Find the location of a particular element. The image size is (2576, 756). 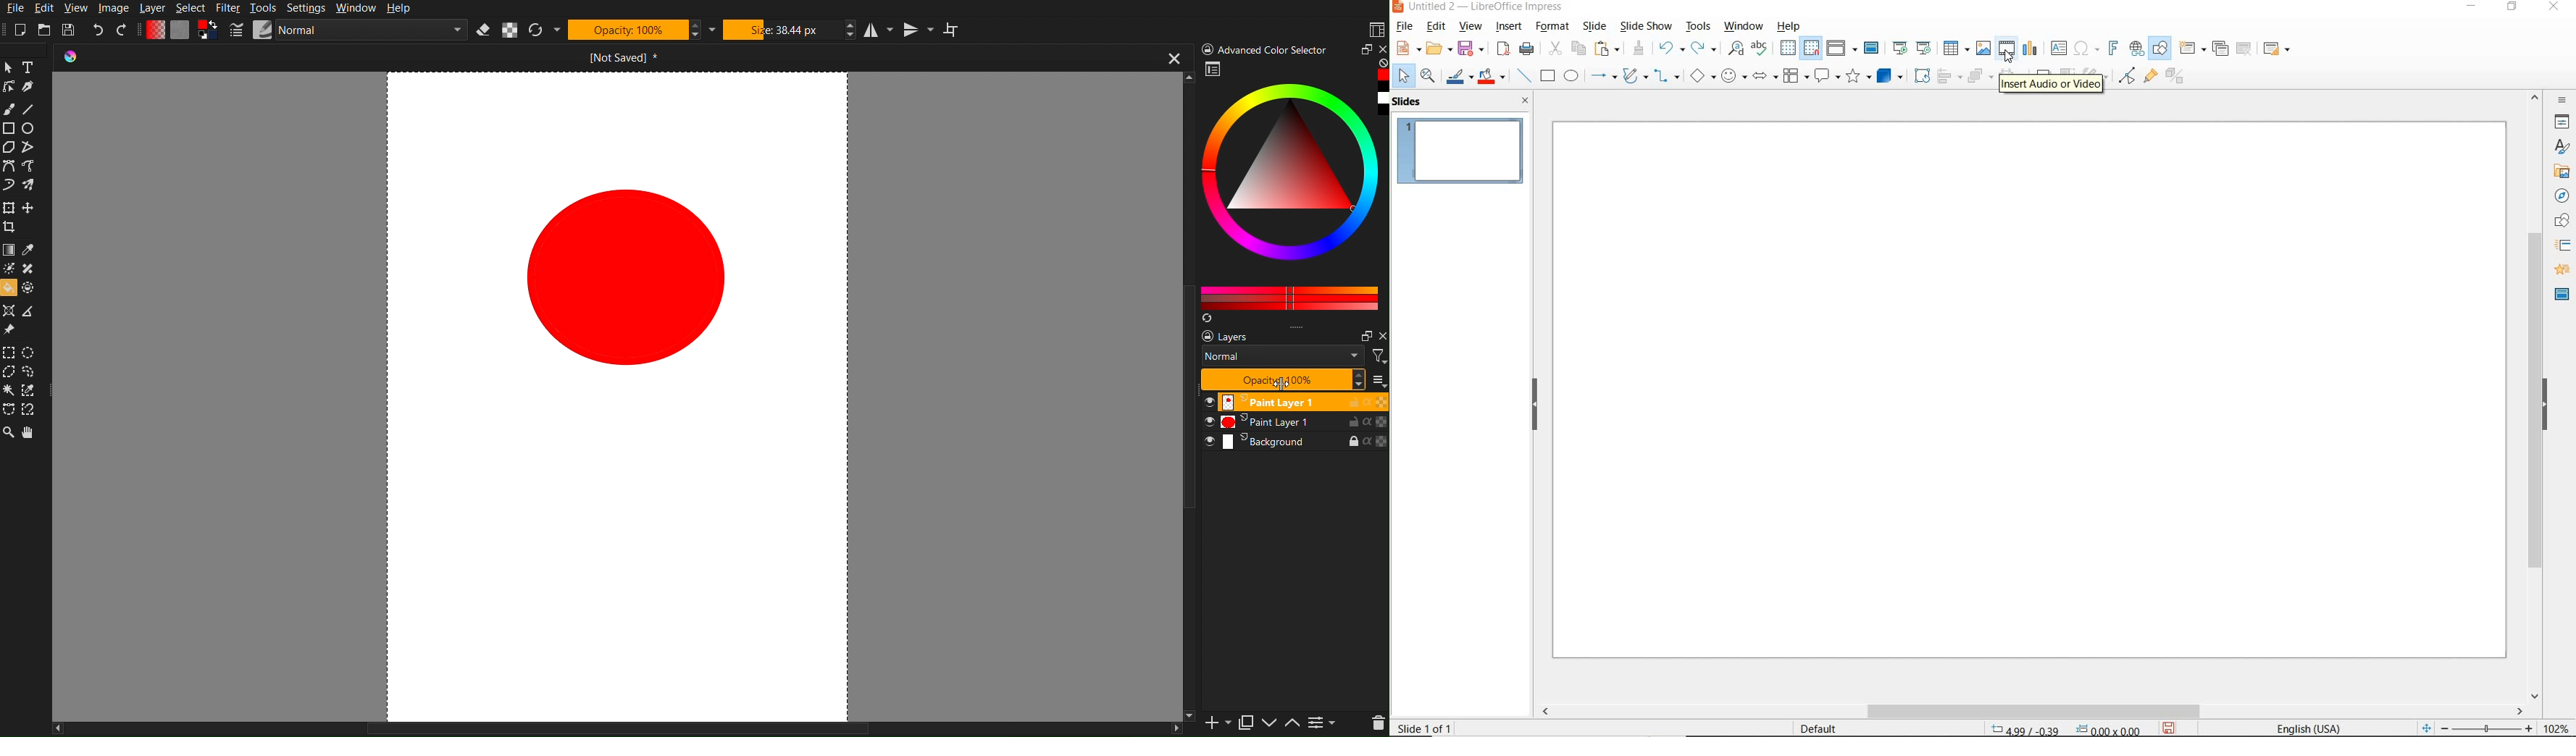

HIDE is located at coordinates (1535, 405).